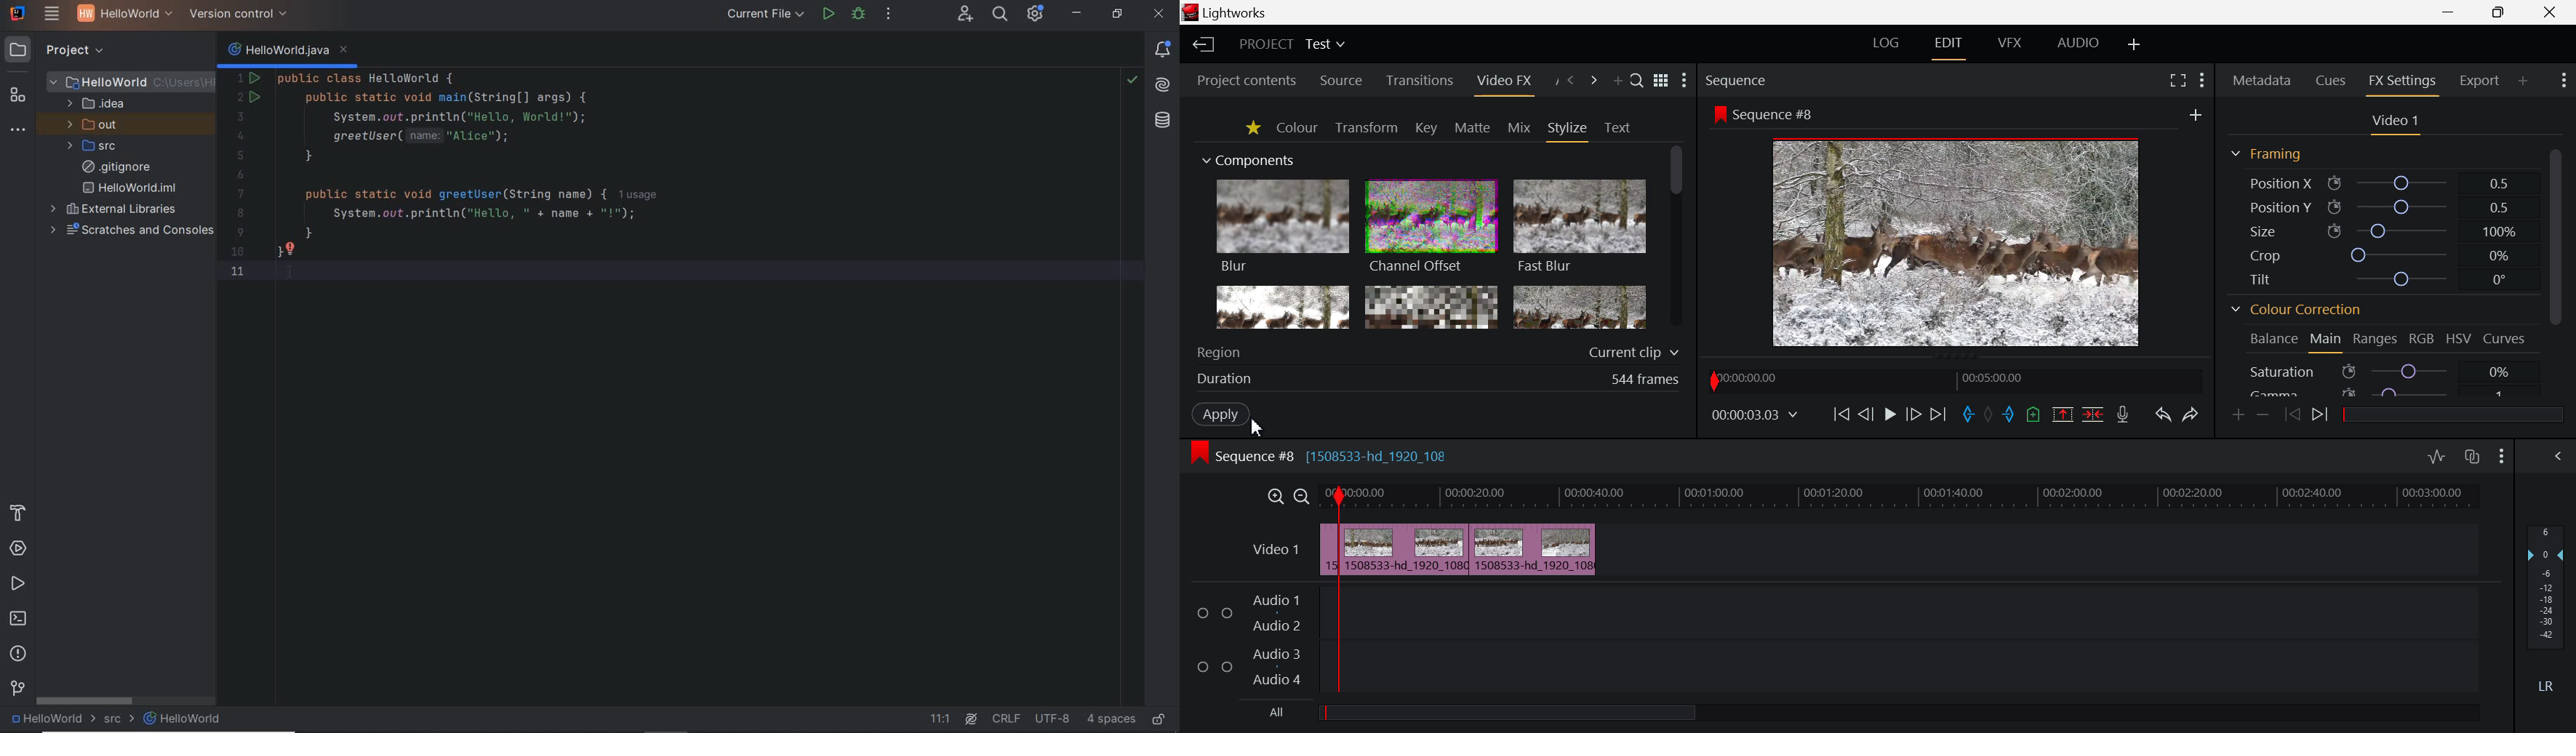  What do you see at coordinates (2265, 156) in the screenshot?
I see `Framing Section` at bounding box center [2265, 156].